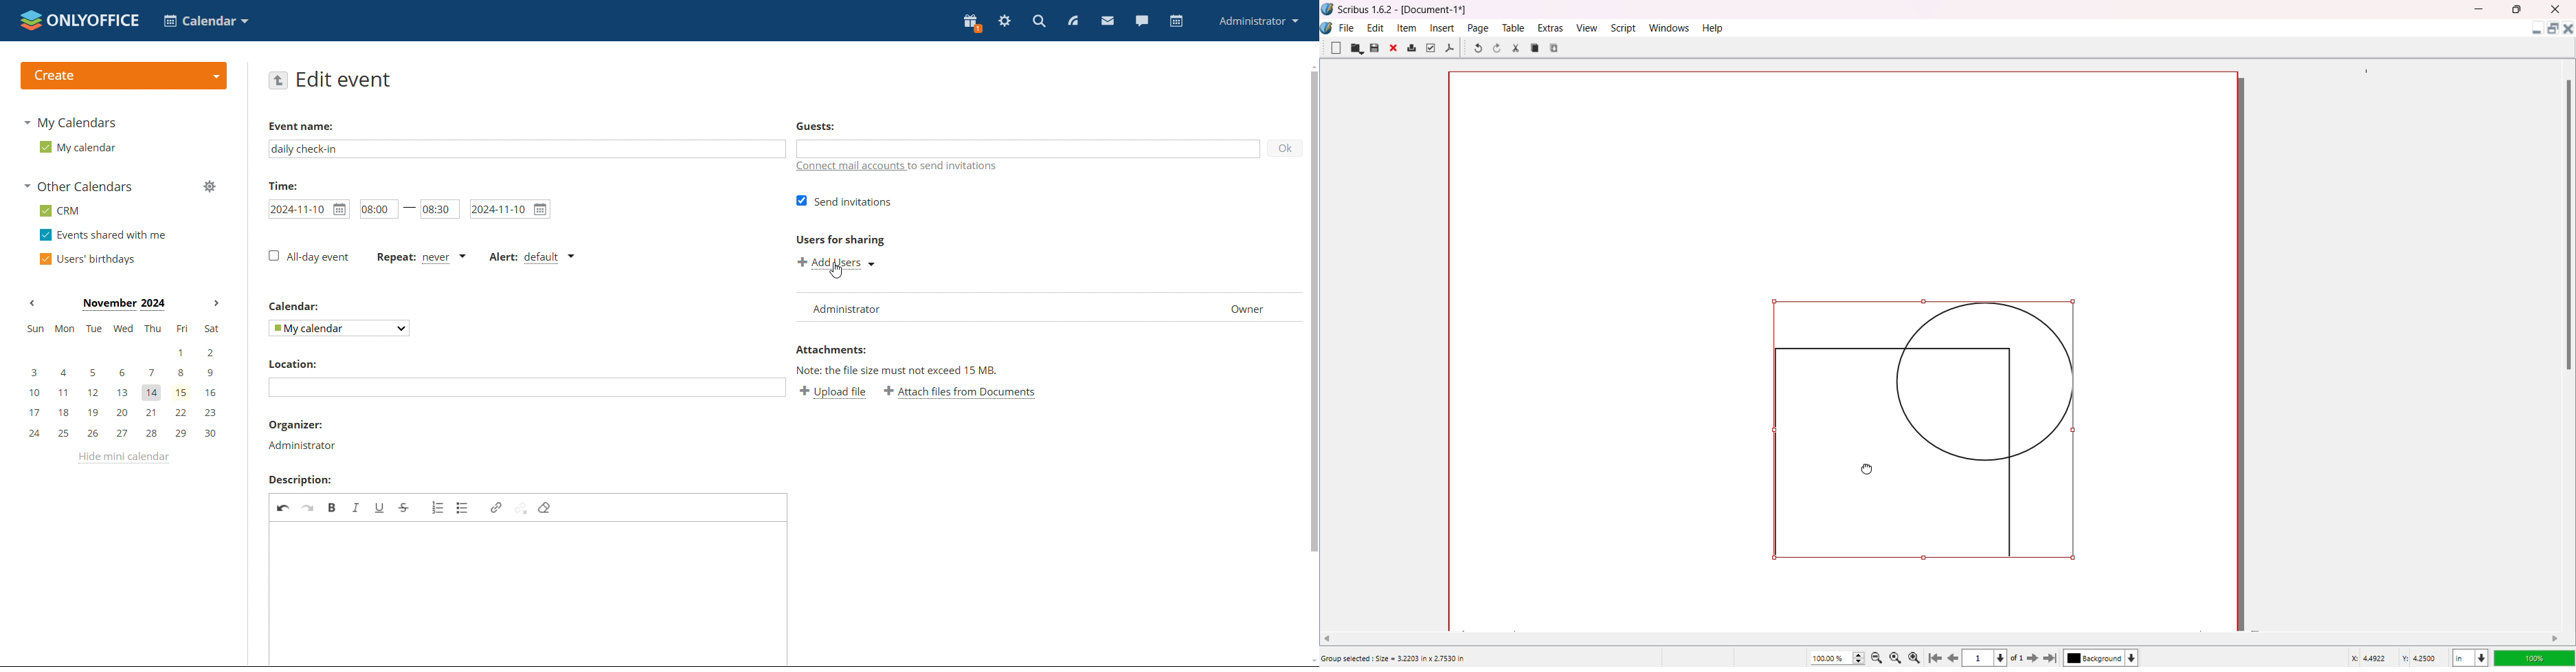 The width and height of the screenshot is (2576, 672). I want to click on Close Document, so click(2568, 31).